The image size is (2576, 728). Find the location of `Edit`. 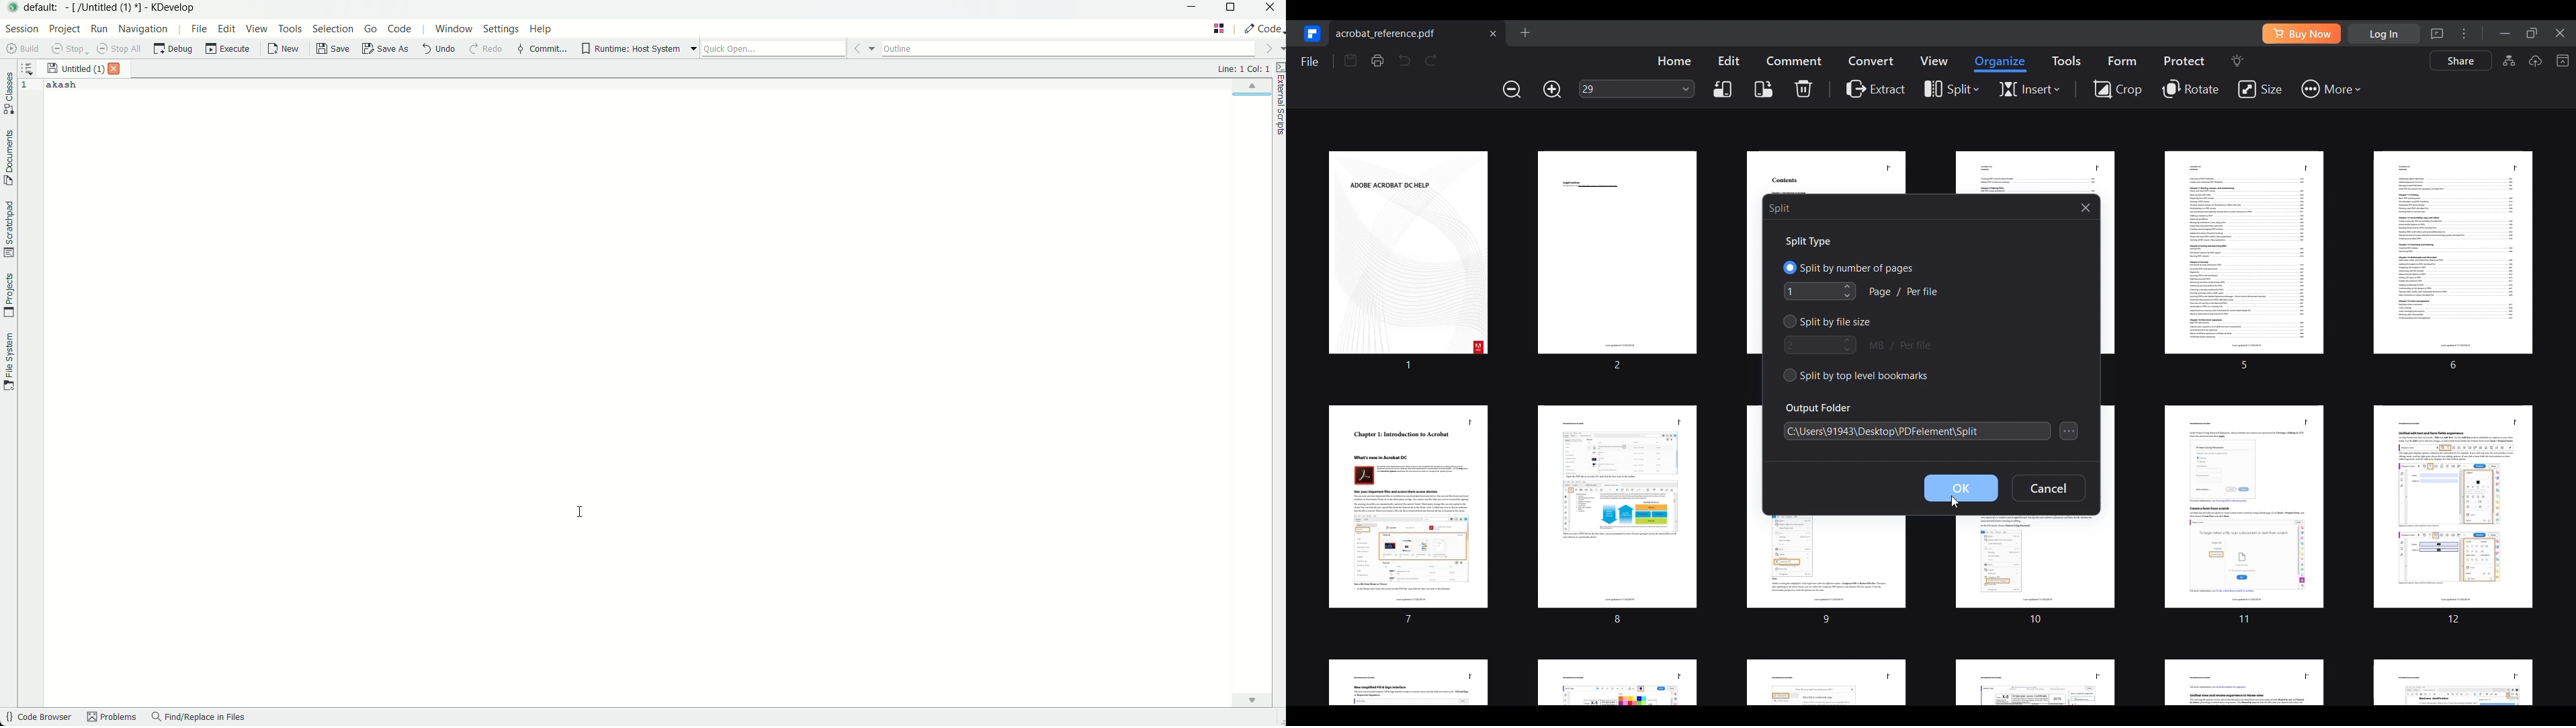

Edit is located at coordinates (1729, 60).